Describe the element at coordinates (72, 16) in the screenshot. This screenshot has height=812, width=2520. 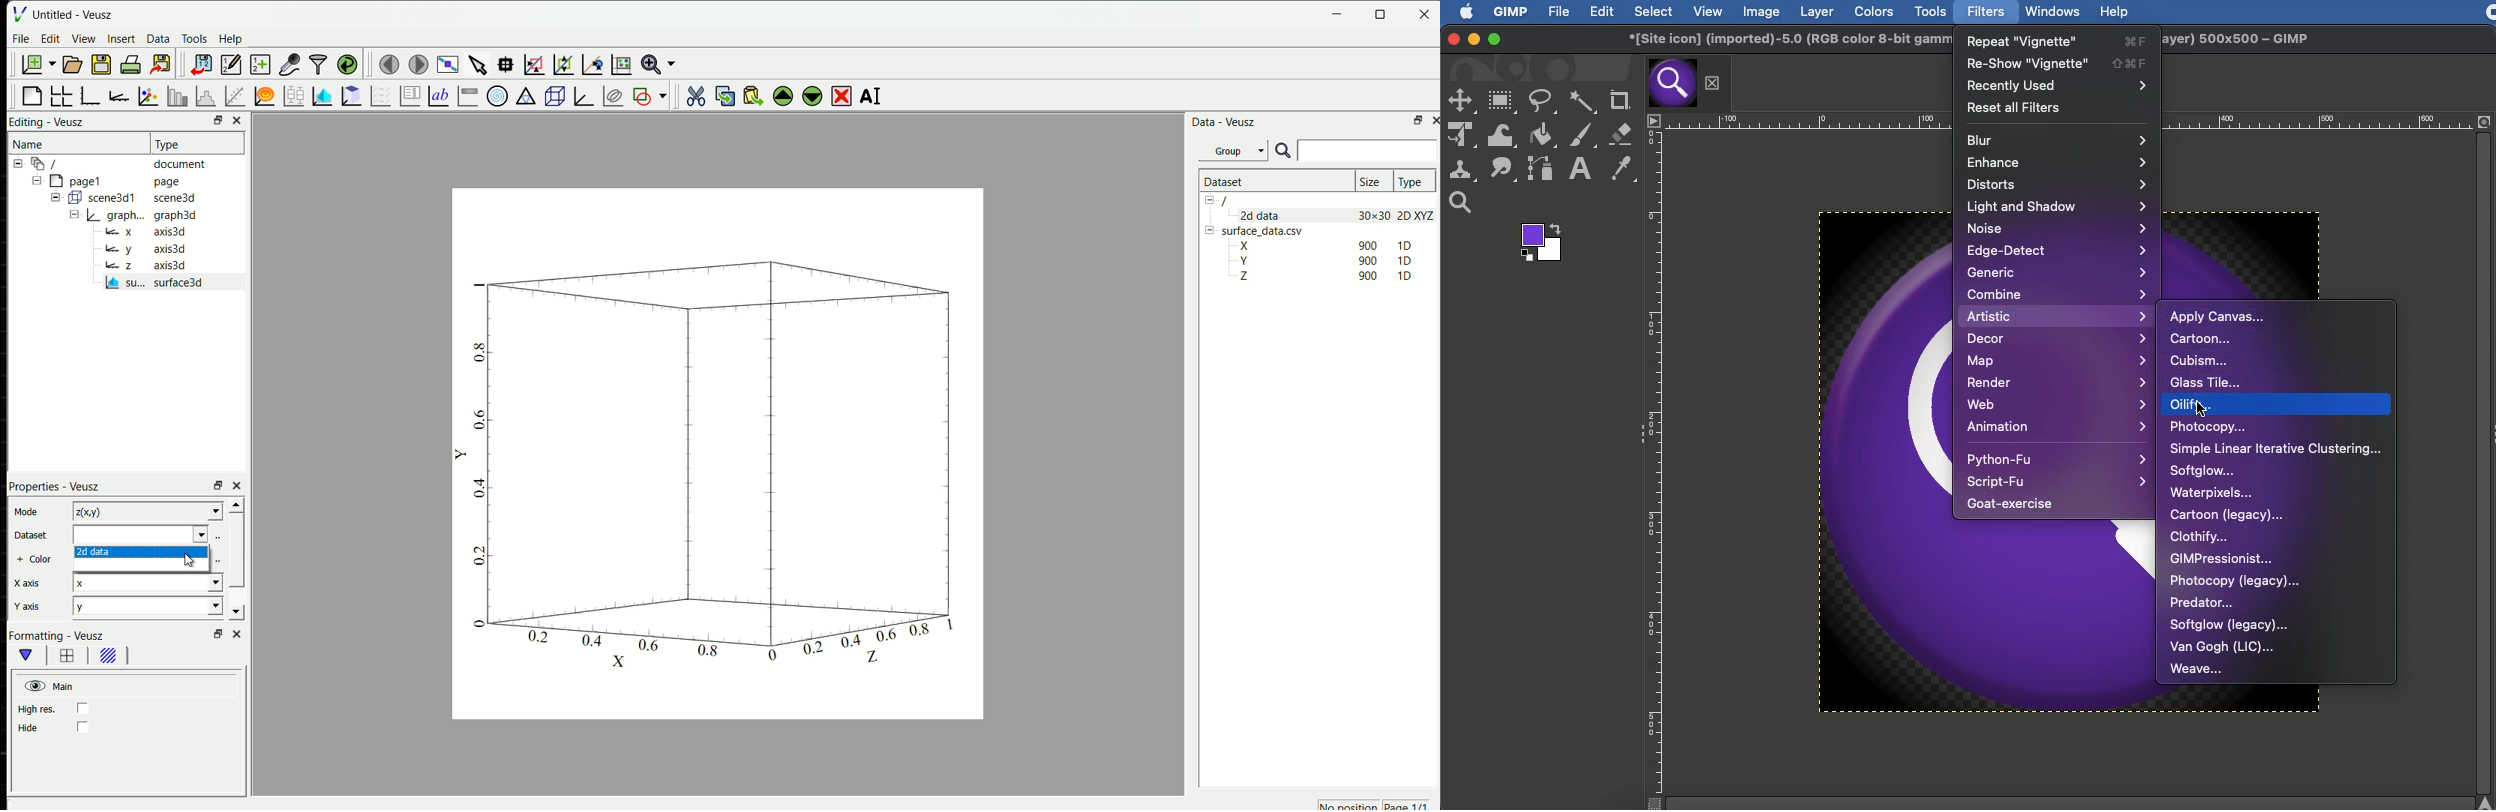
I see `Untitled - Veusz` at that location.